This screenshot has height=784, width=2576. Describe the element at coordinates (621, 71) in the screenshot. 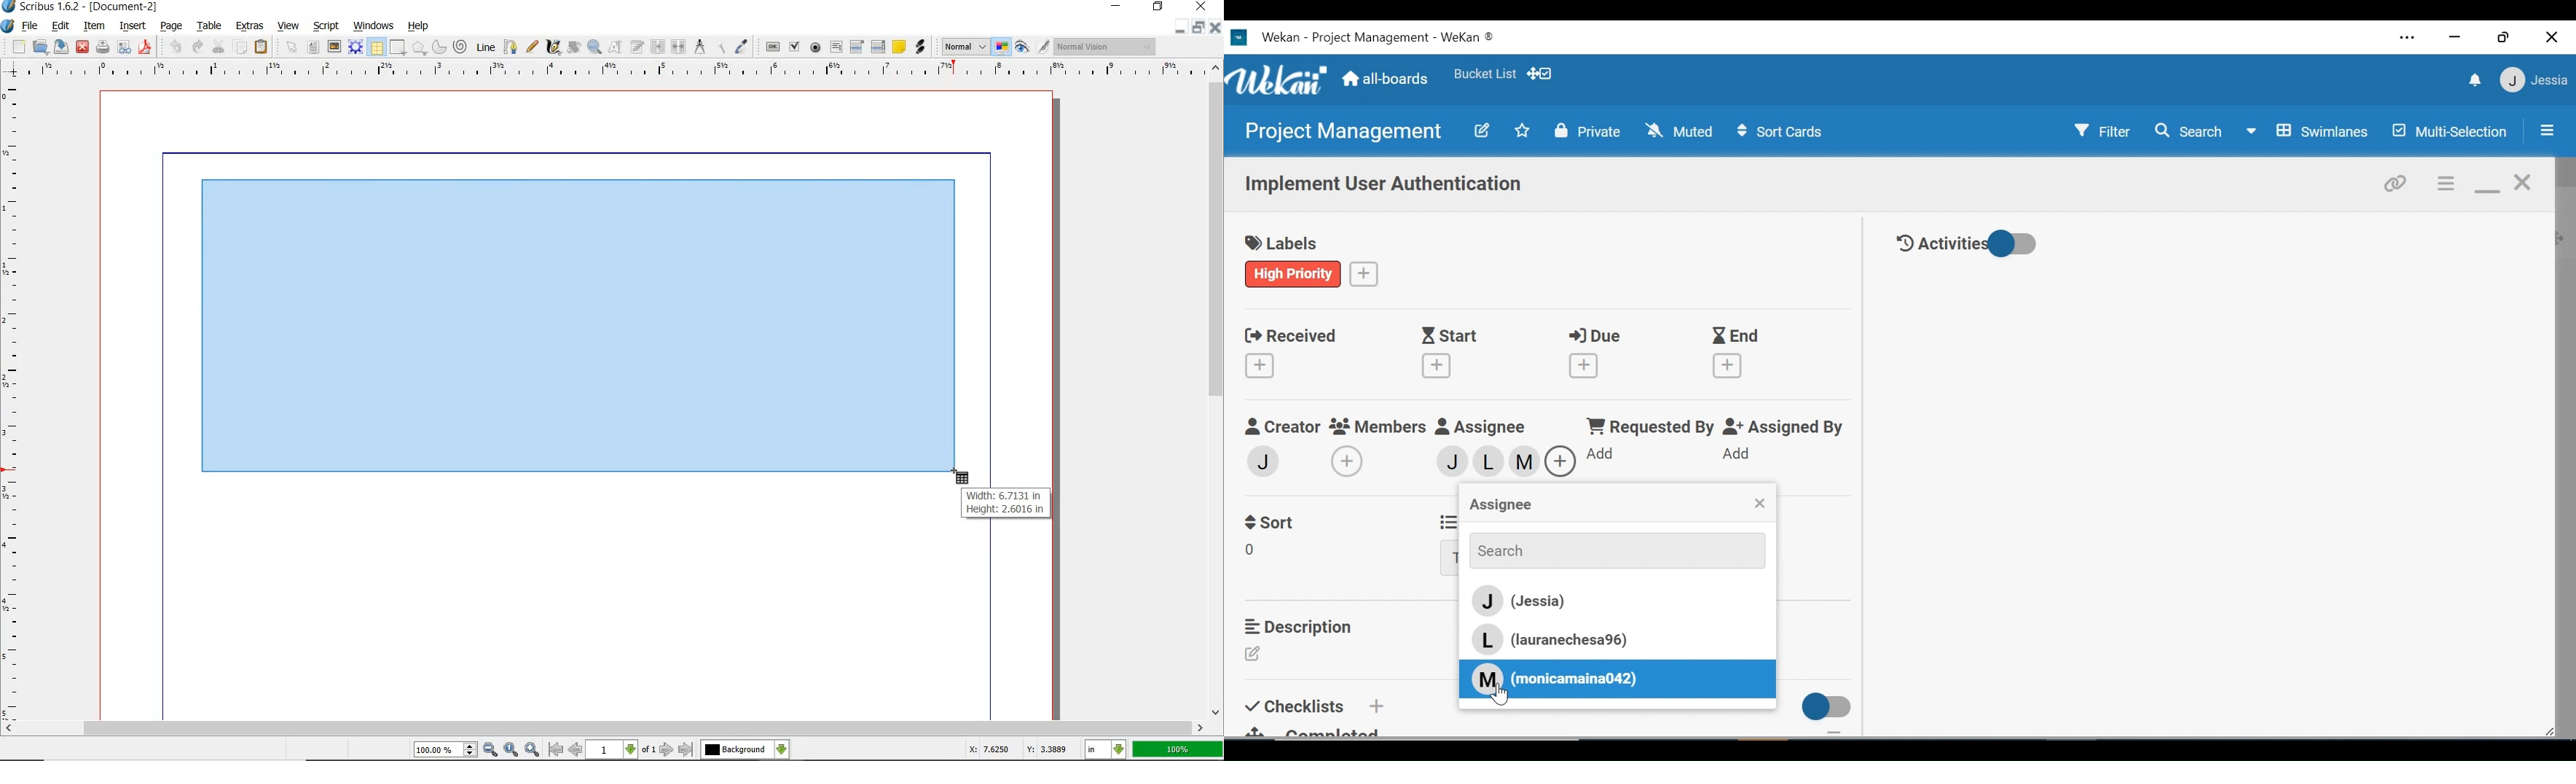

I see `ruler` at that location.